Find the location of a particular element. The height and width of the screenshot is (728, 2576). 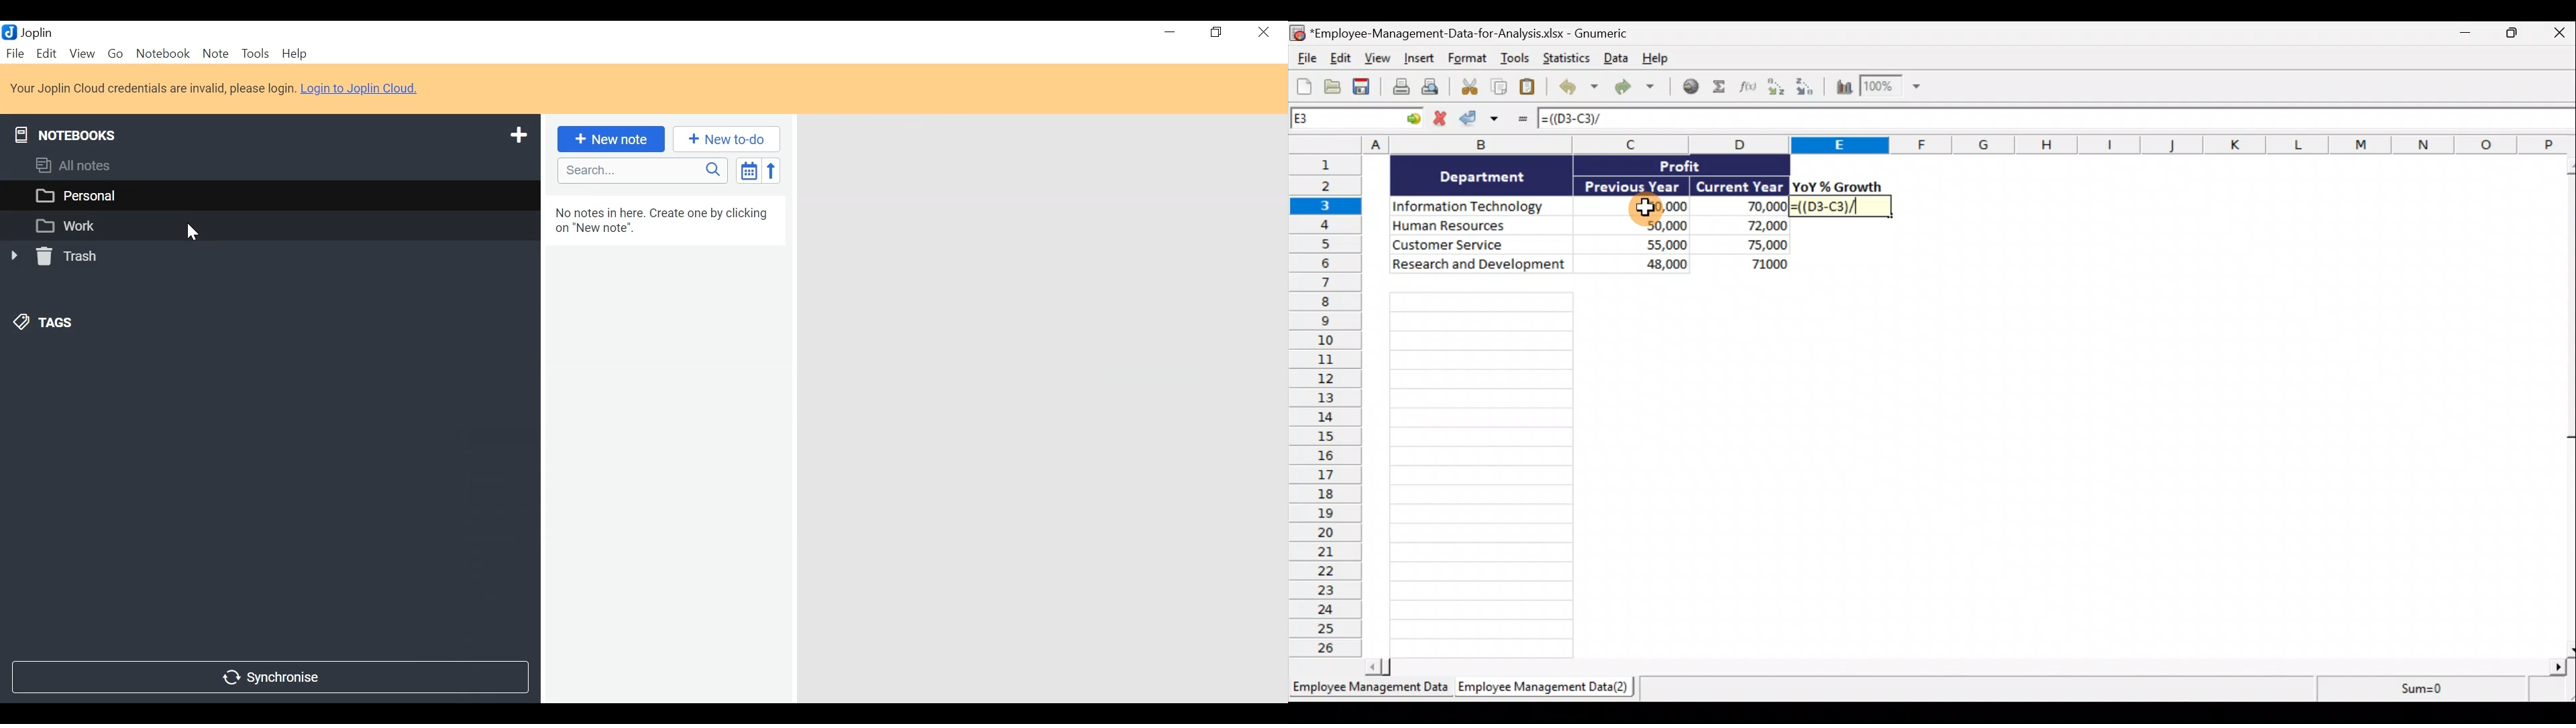

Print preview is located at coordinates (1432, 88).